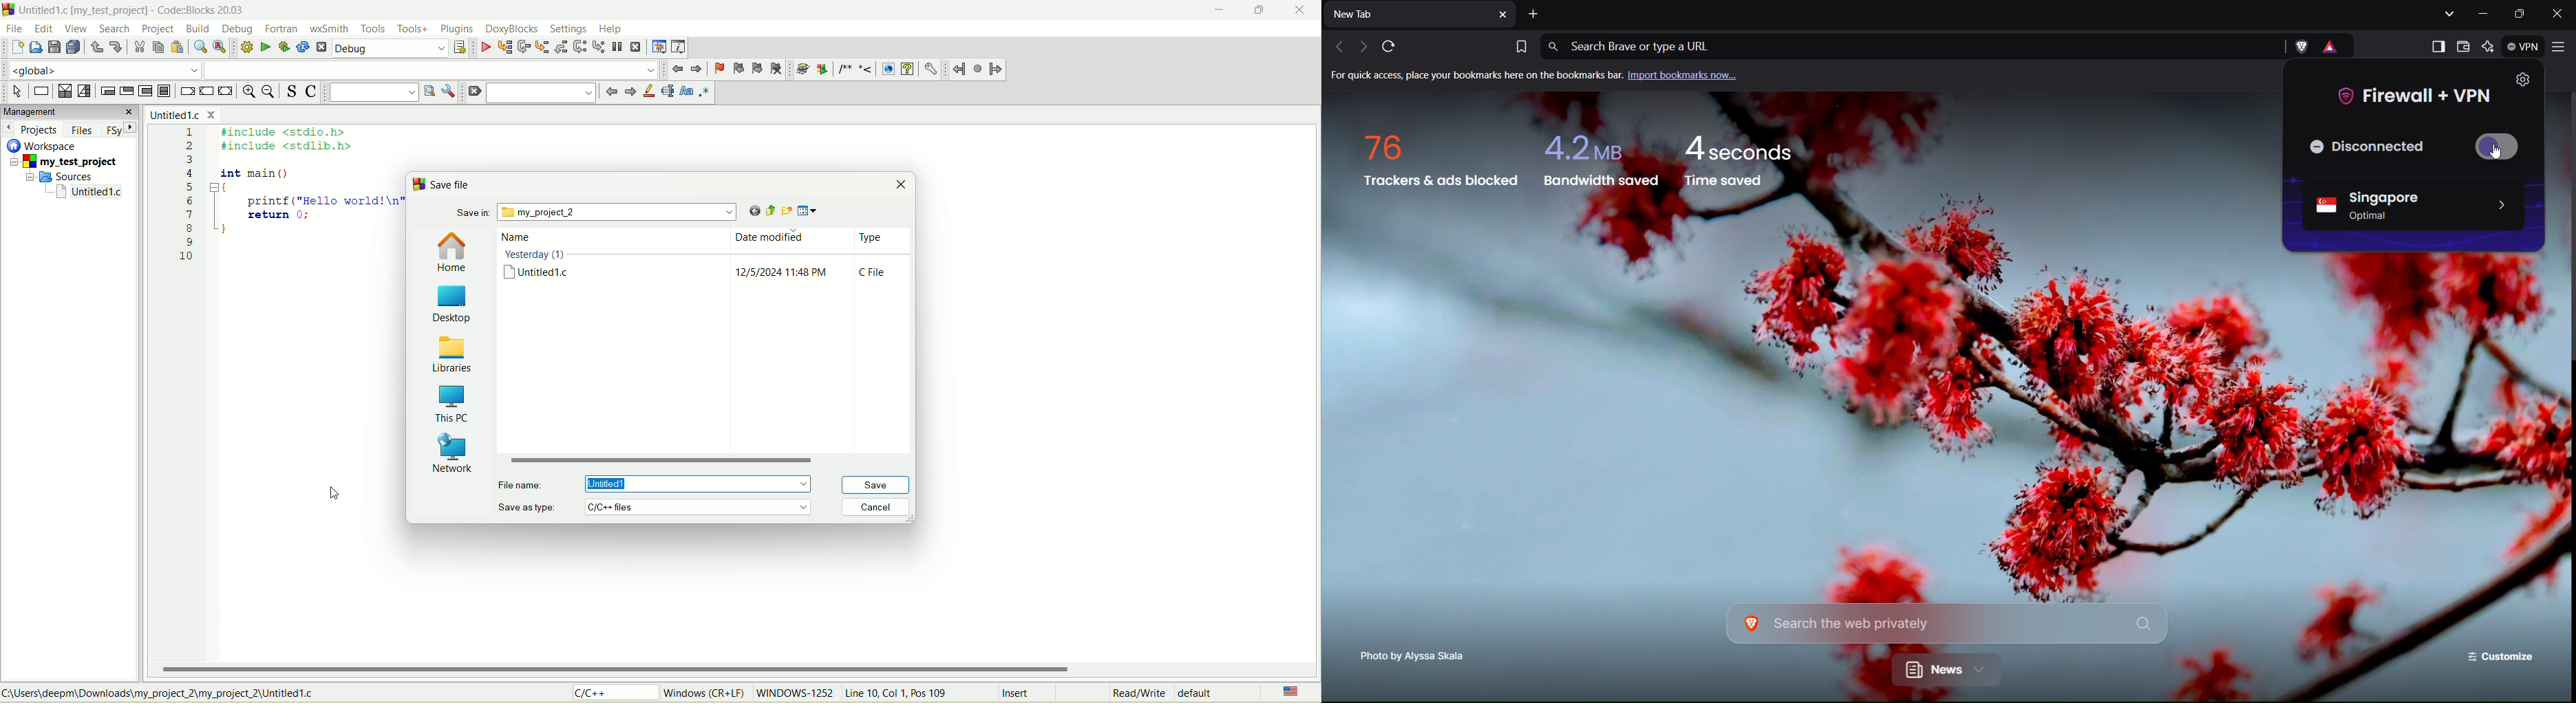 This screenshot has height=728, width=2576. What do you see at coordinates (1200, 692) in the screenshot?
I see `default` at bounding box center [1200, 692].